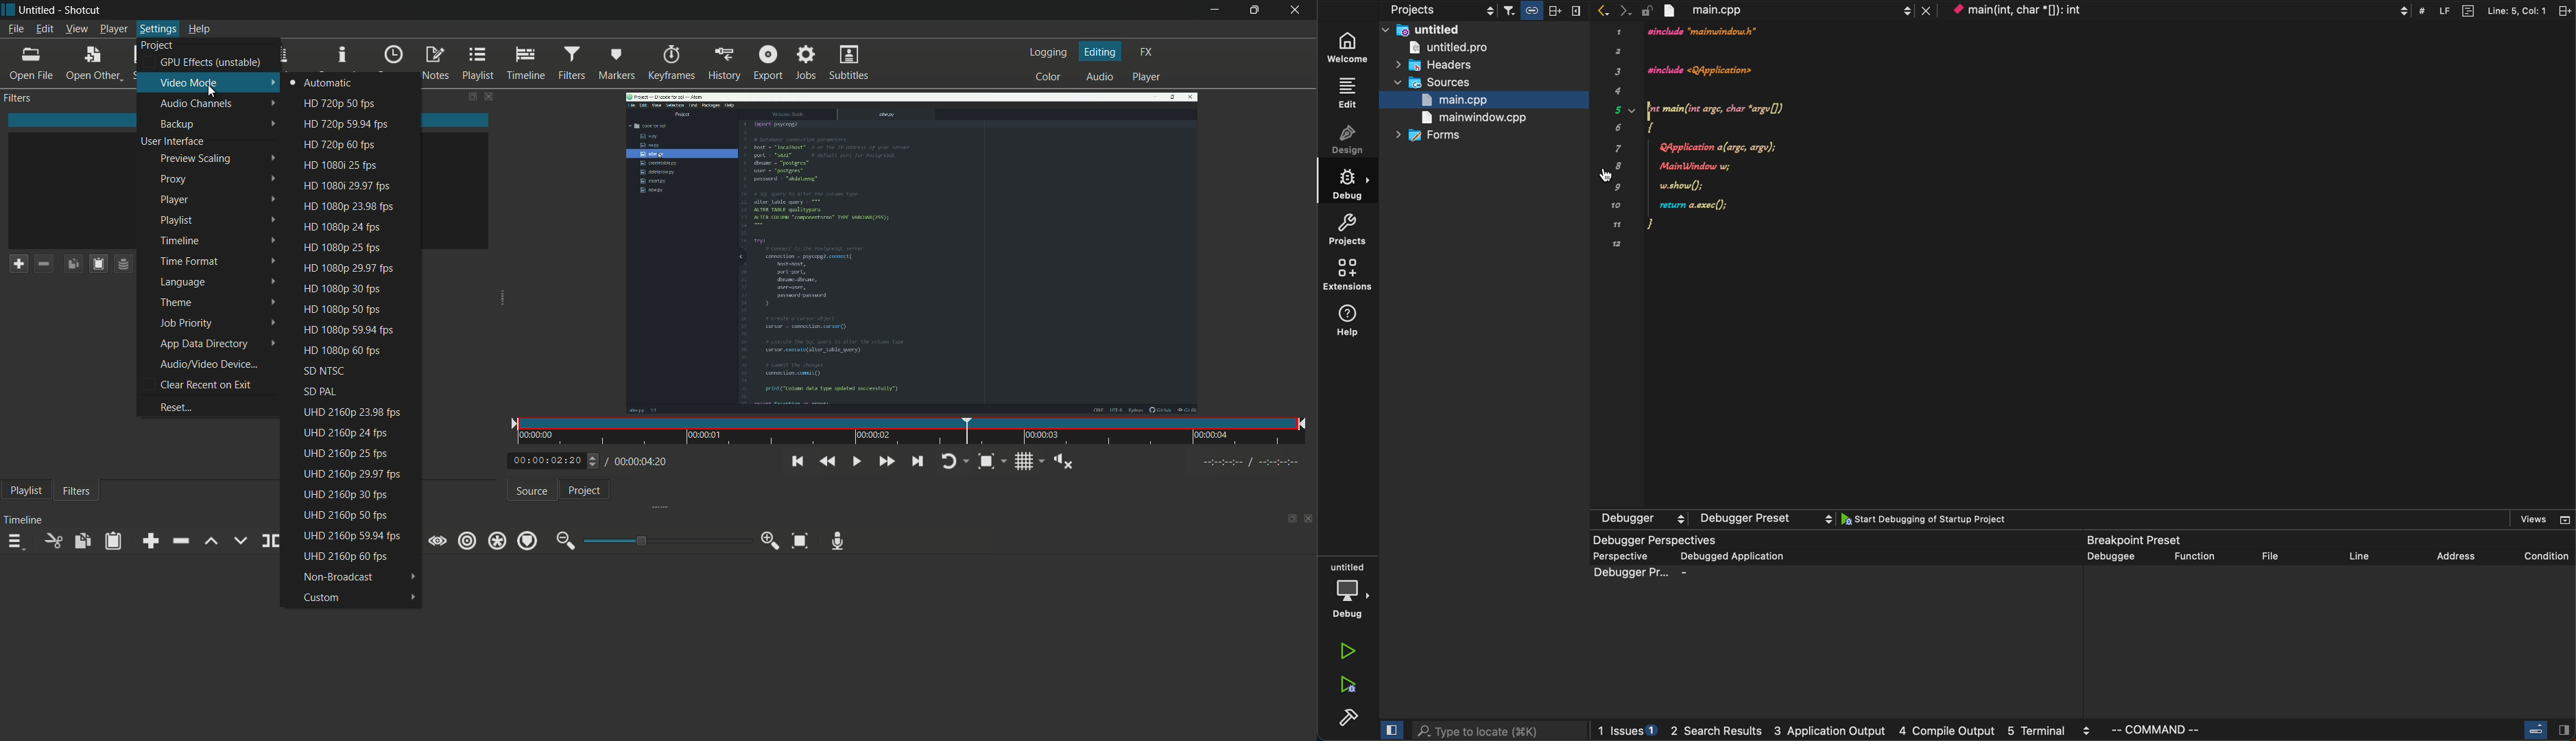 The height and width of the screenshot is (756, 2576). What do you see at coordinates (340, 58) in the screenshot?
I see `properties` at bounding box center [340, 58].